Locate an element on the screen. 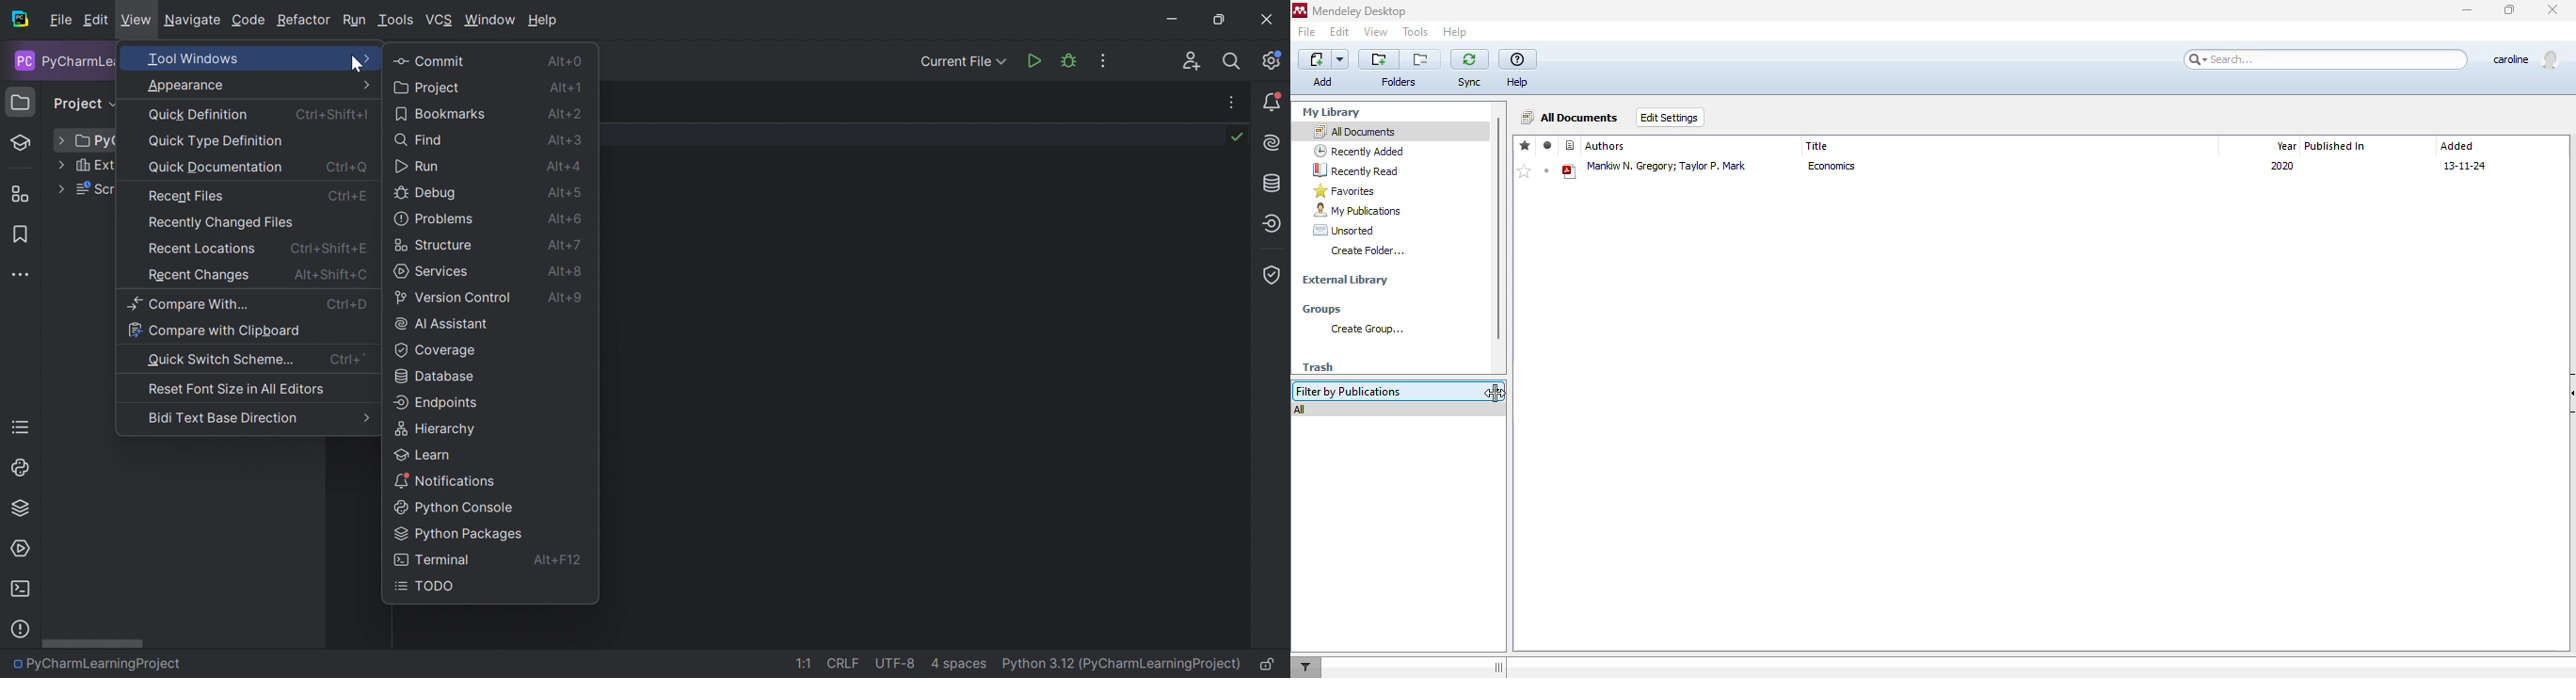  Quick Switch Scheme... is located at coordinates (221, 360).